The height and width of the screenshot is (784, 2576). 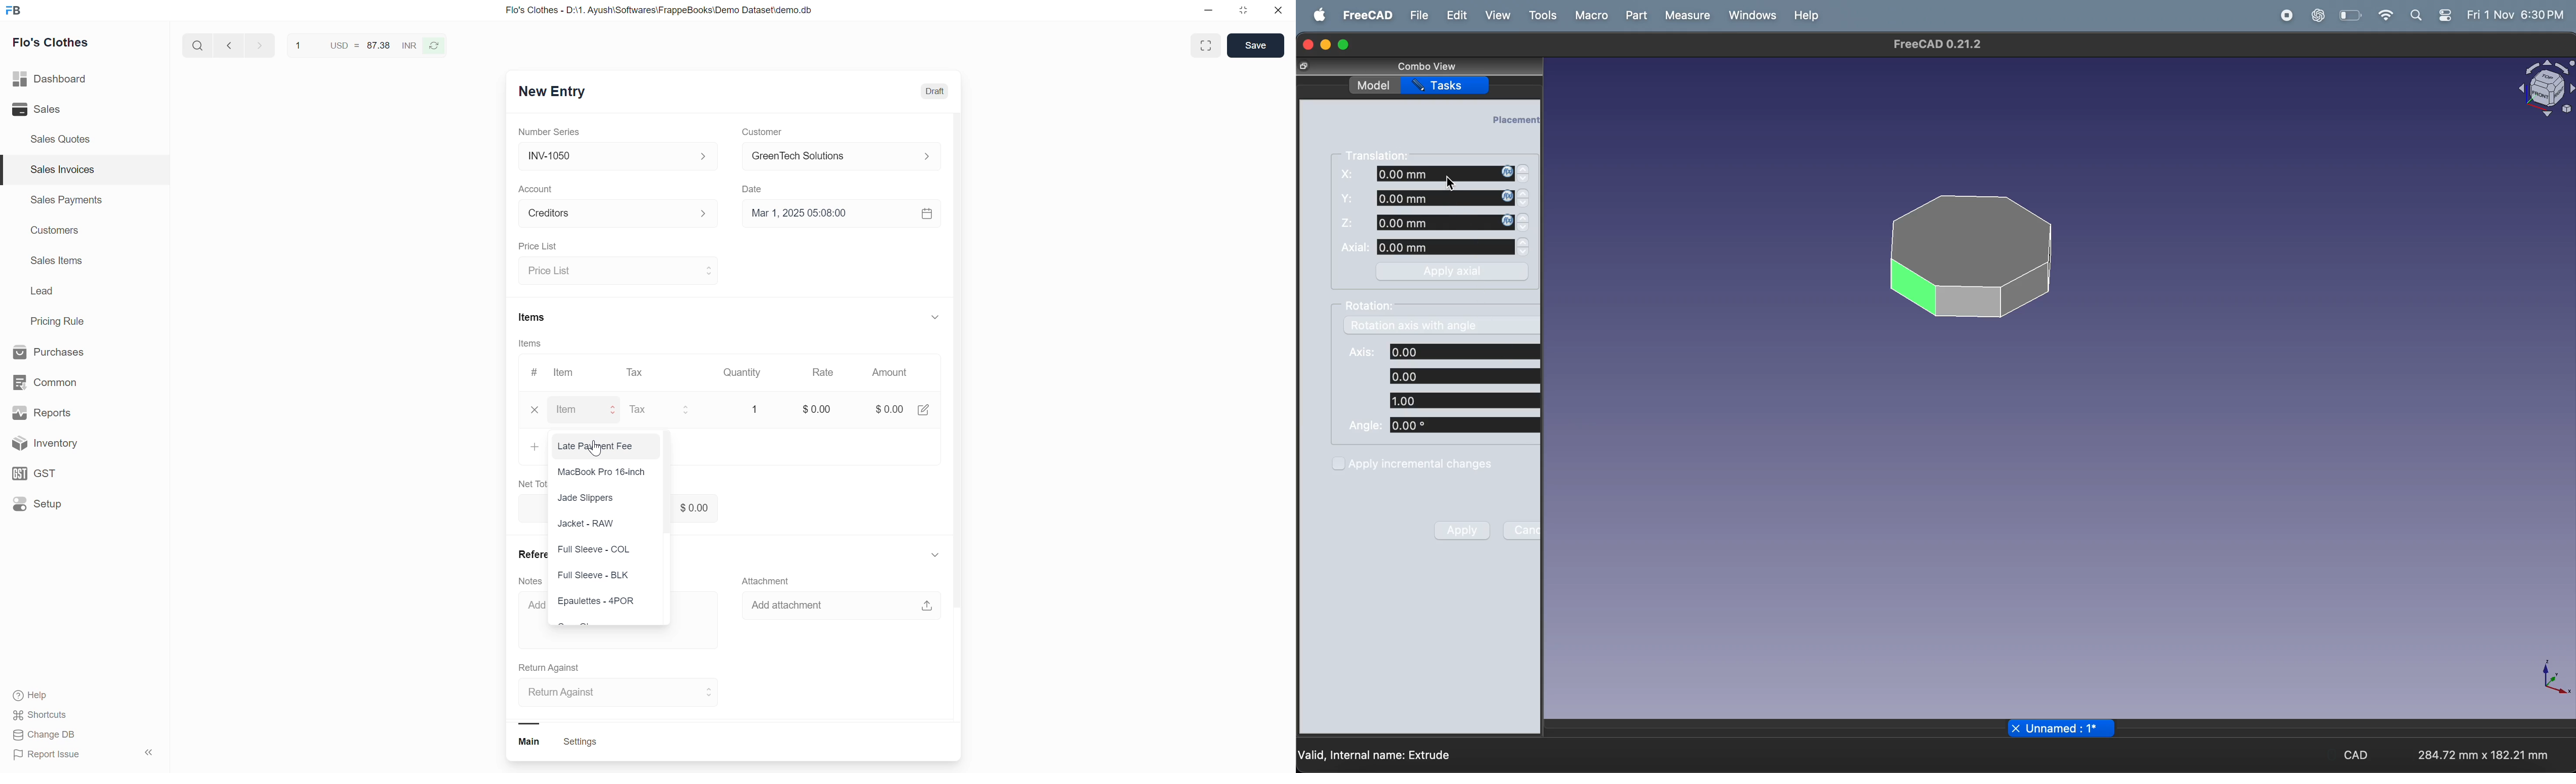 What do you see at coordinates (1255, 47) in the screenshot?
I see `save` at bounding box center [1255, 47].